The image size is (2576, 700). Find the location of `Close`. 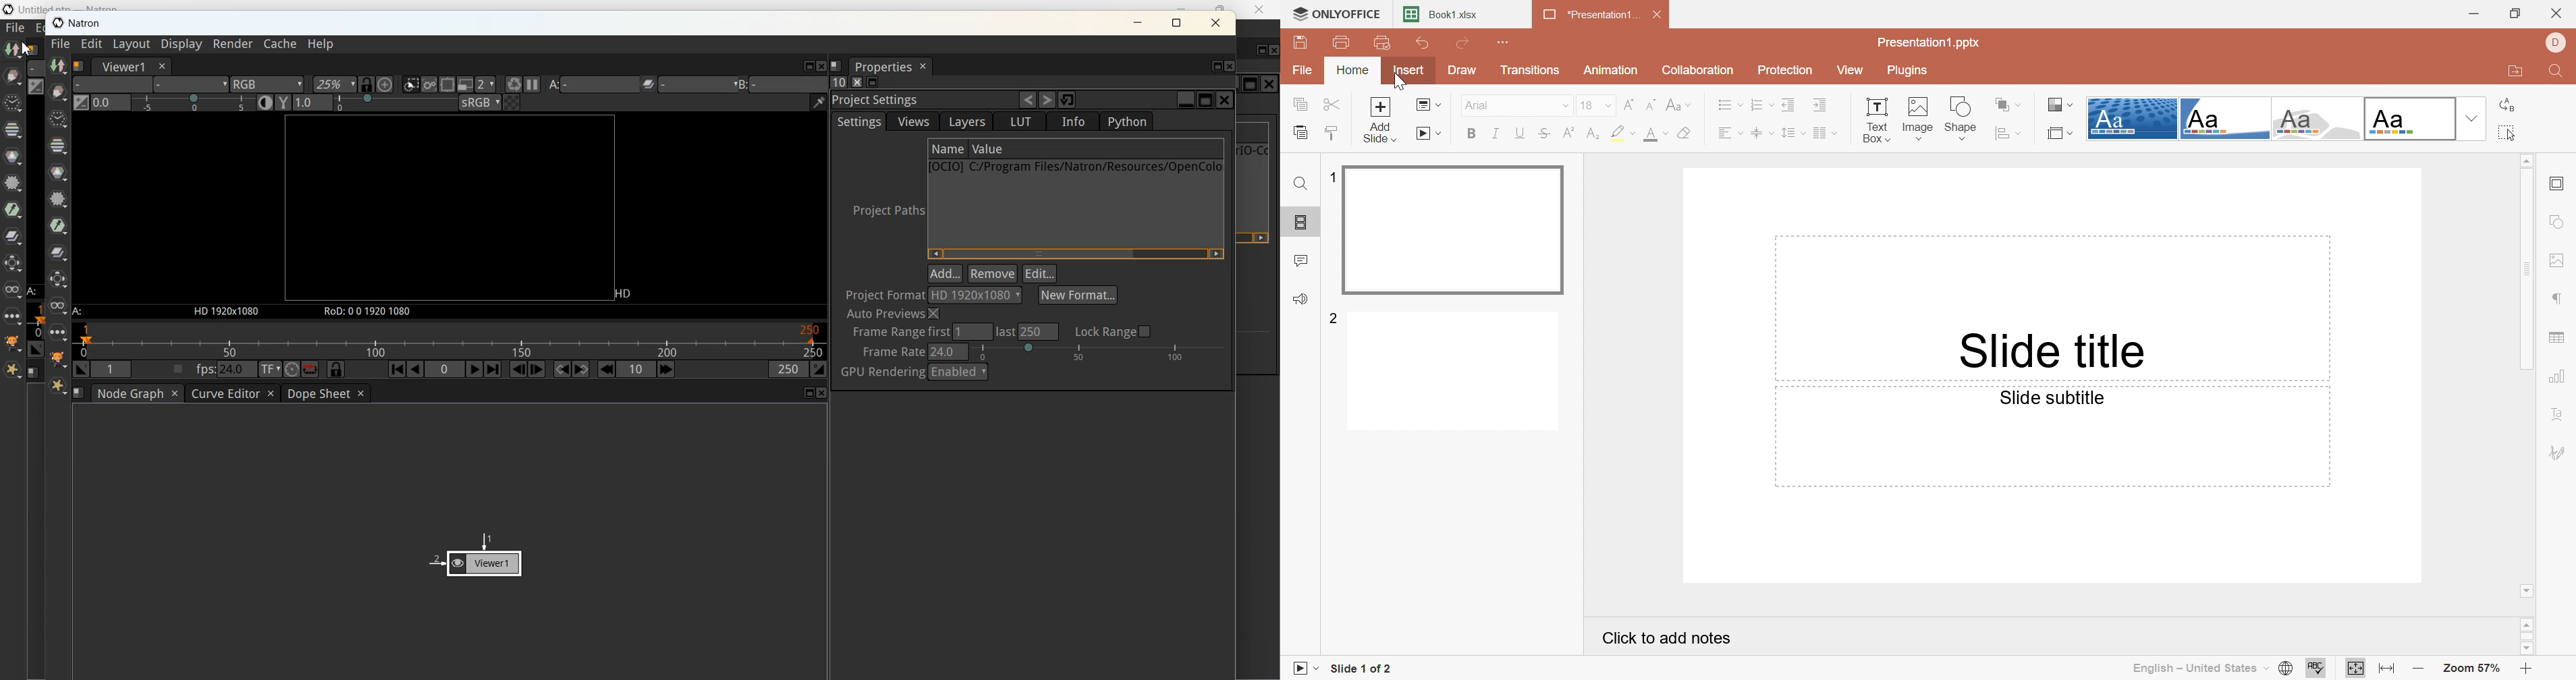

Close is located at coordinates (1270, 84).